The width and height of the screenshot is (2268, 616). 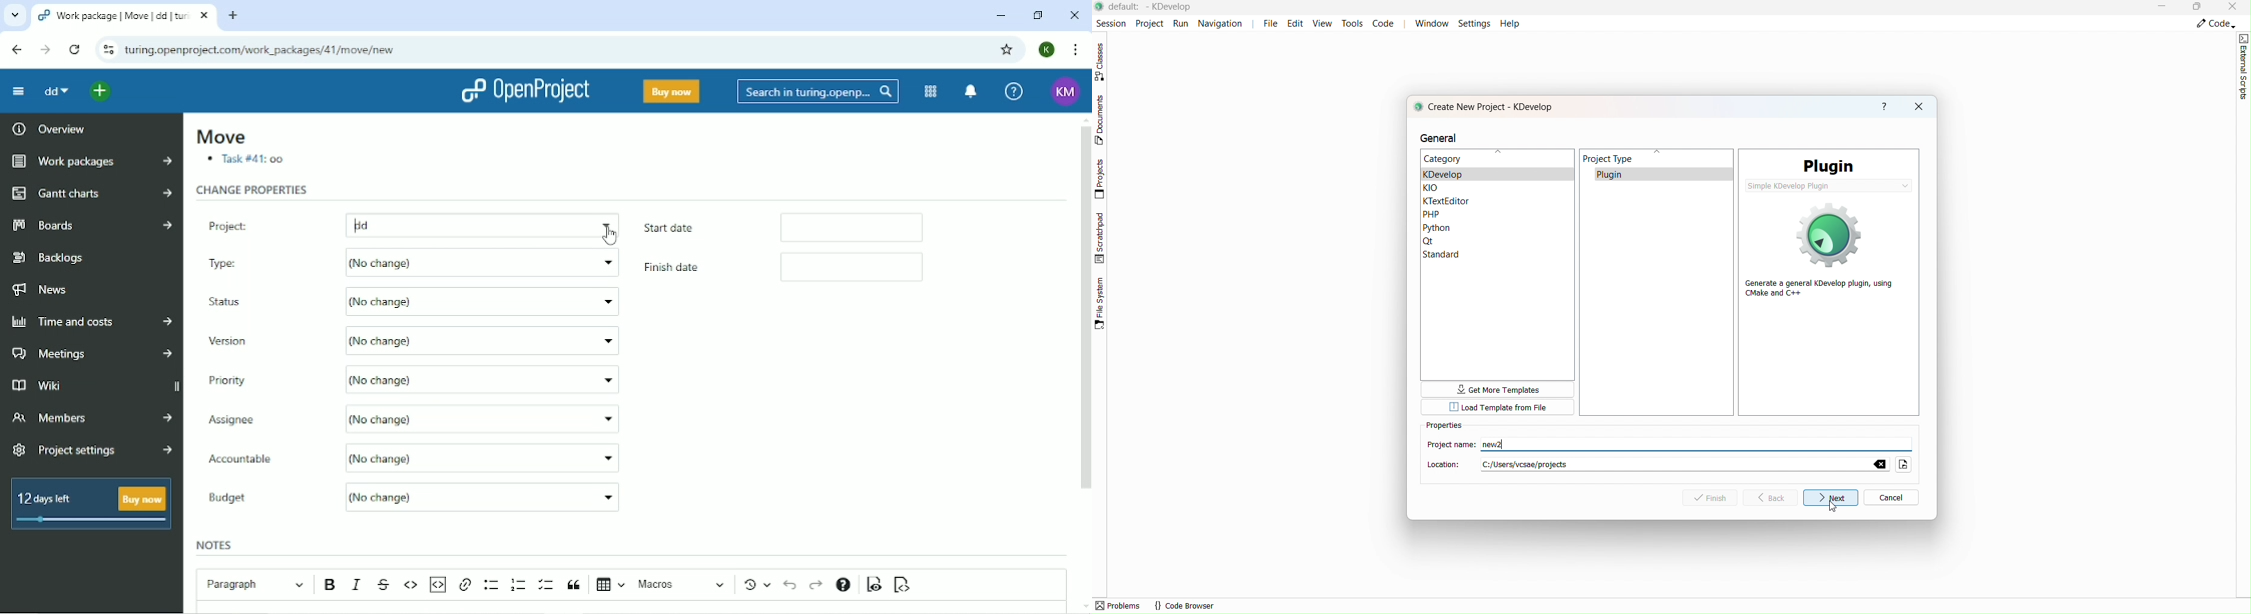 What do you see at coordinates (901, 585) in the screenshot?
I see `Switch to markdown source` at bounding box center [901, 585].